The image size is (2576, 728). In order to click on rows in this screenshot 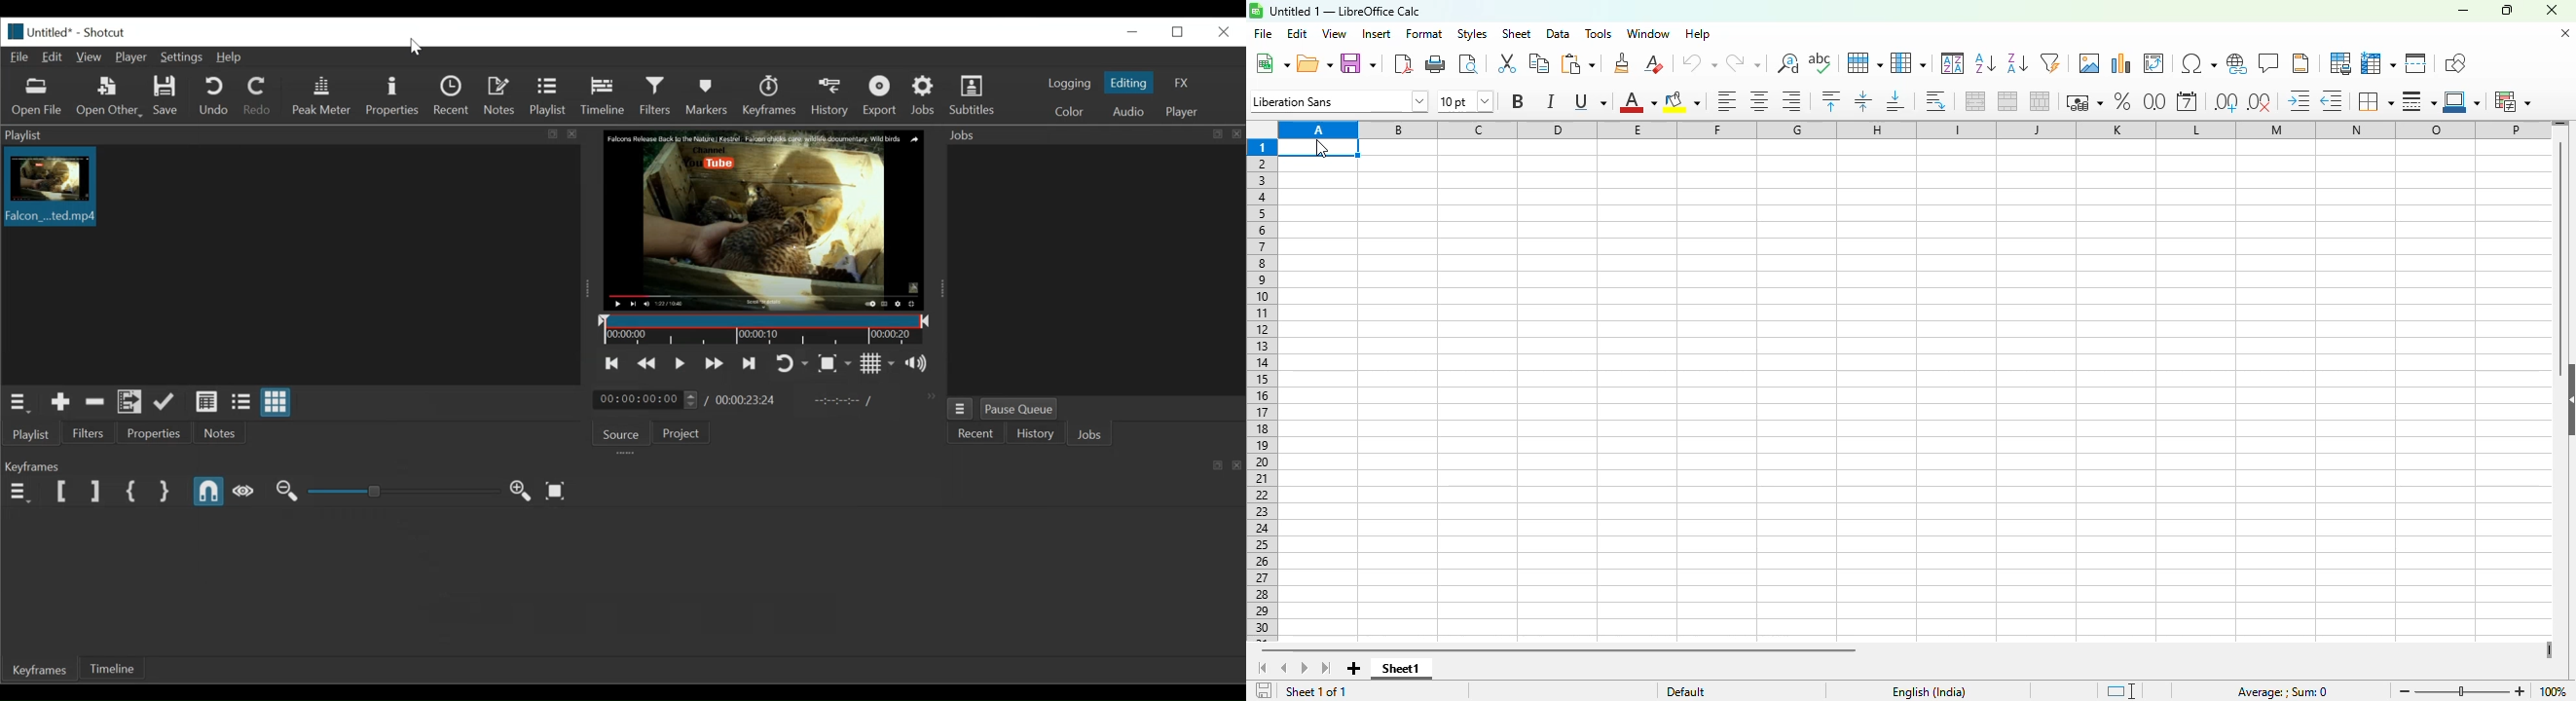, I will do `click(1262, 390)`.